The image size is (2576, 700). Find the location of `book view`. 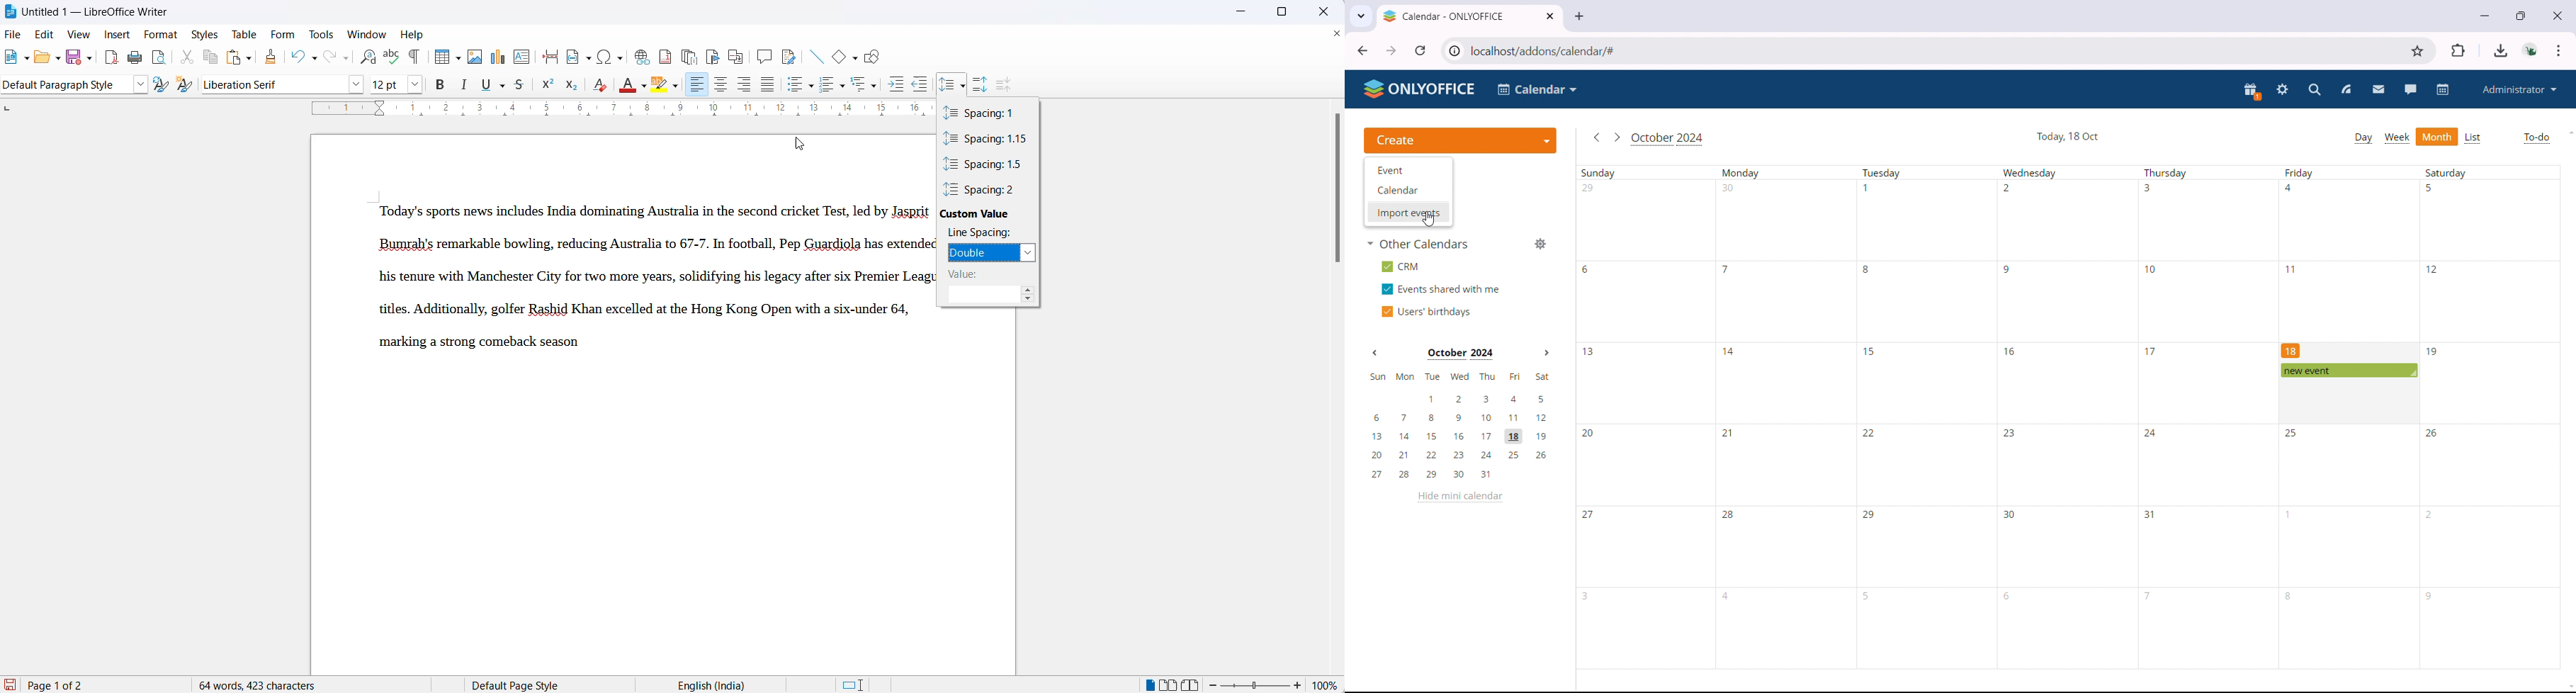

book view is located at coordinates (1192, 683).